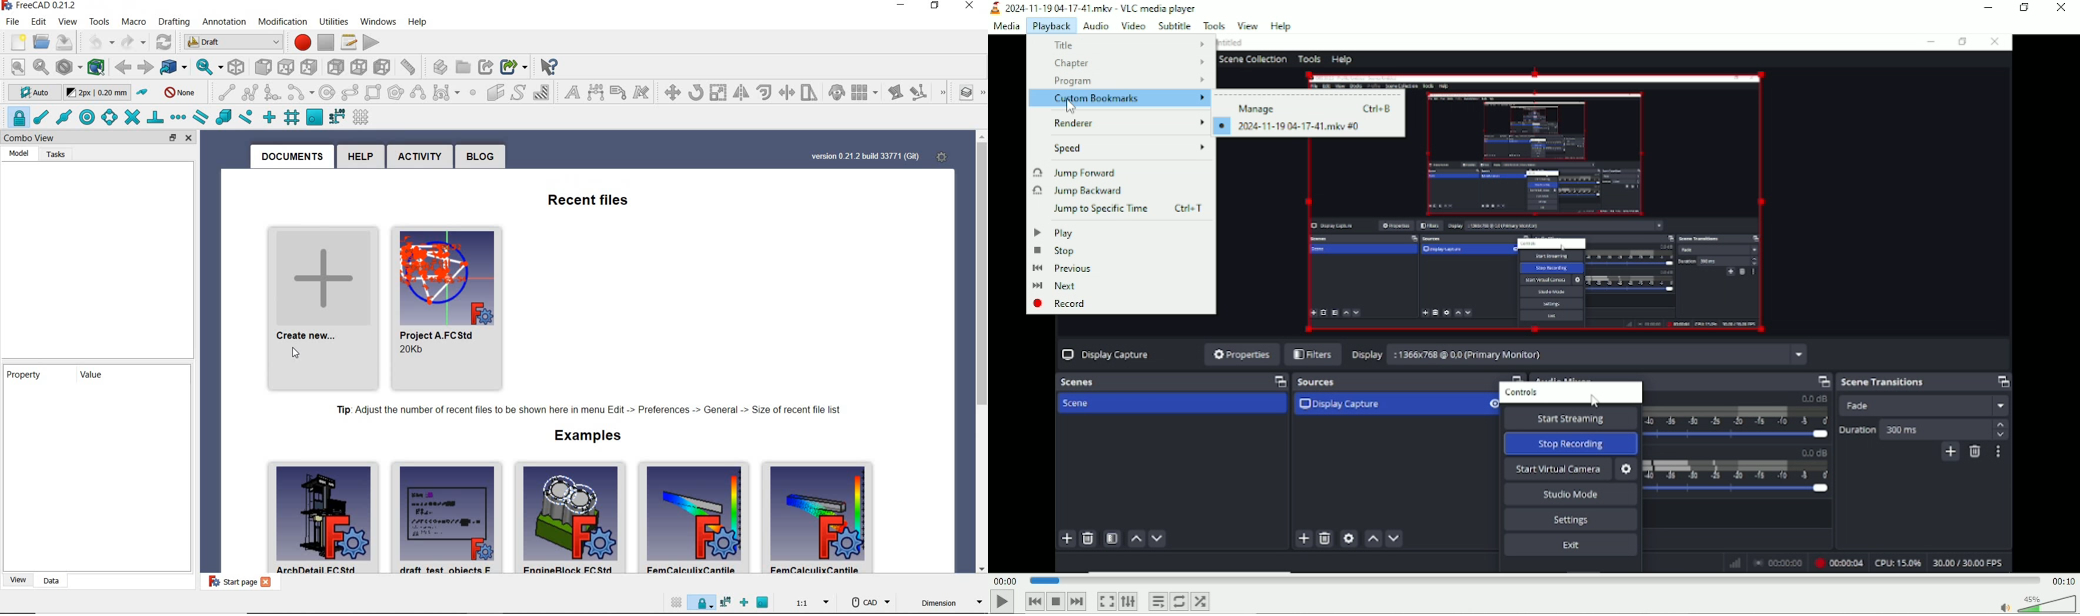 The width and height of the screenshot is (2100, 616). I want to click on arc tools, so click(299, 92).